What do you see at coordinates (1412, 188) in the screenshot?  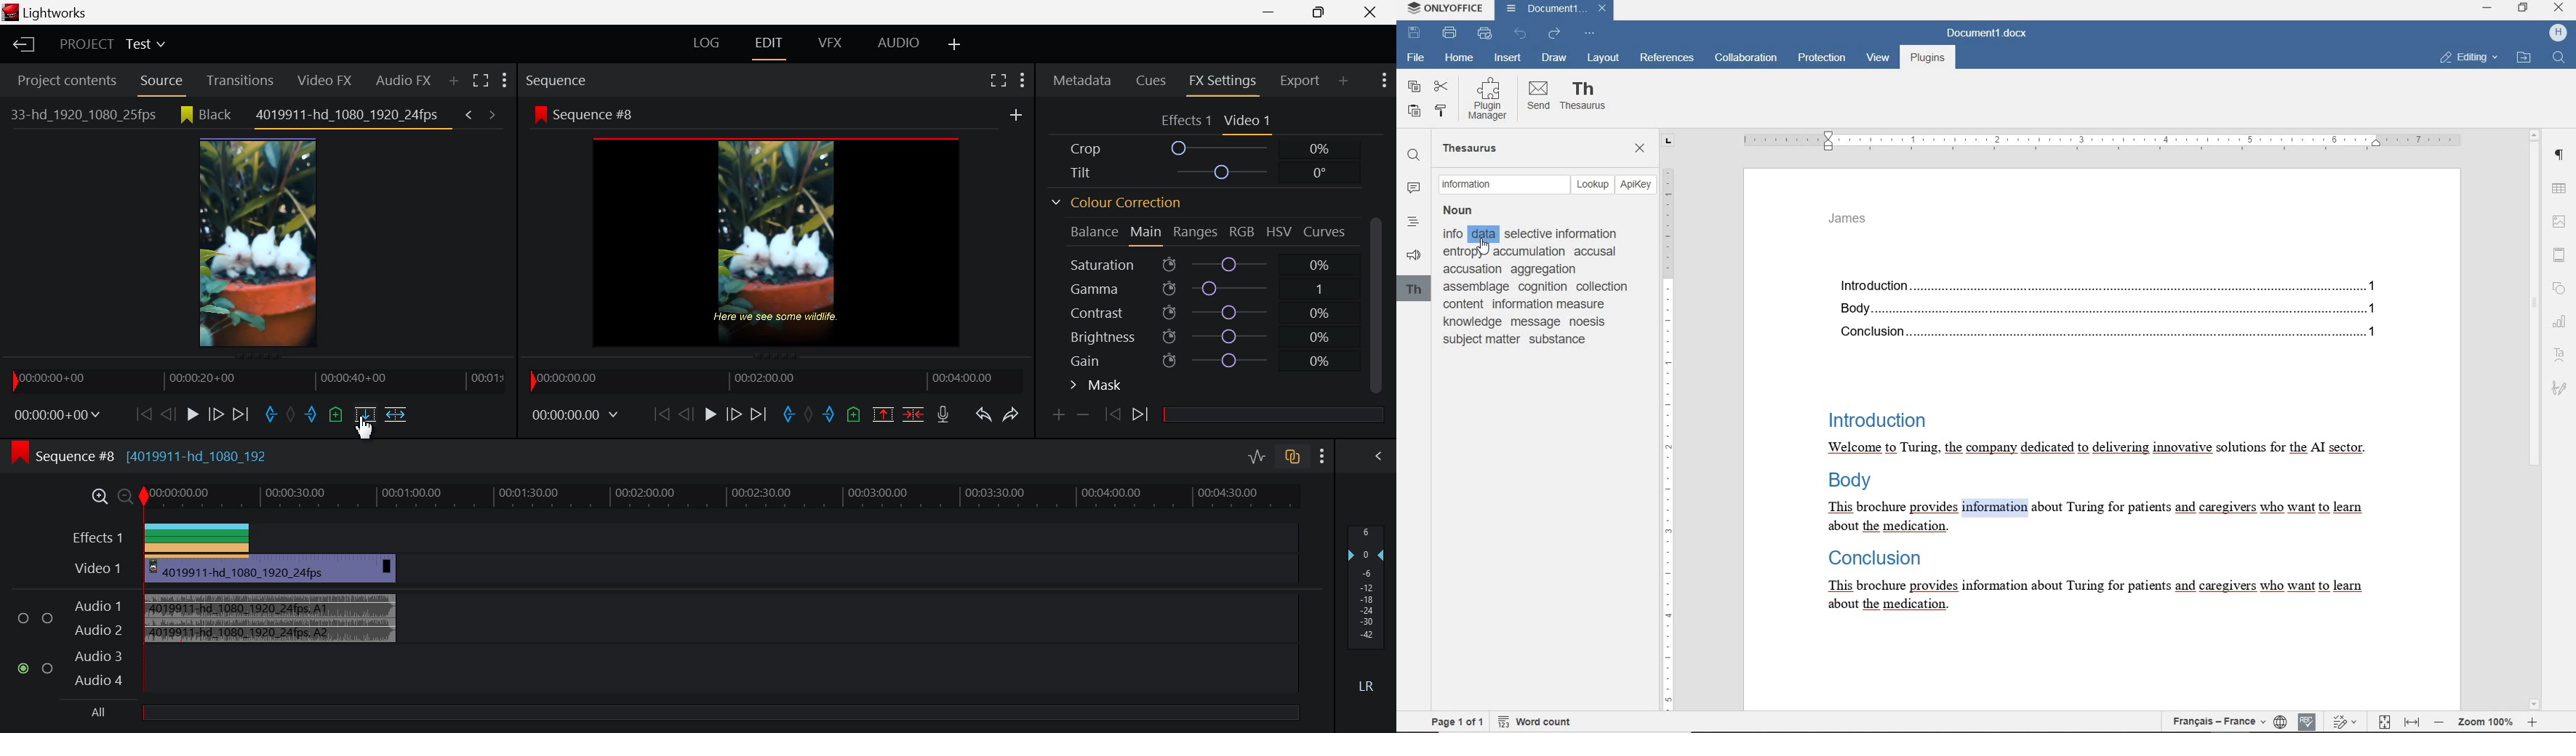 I see `COMMENTS` at bounding box center [1412, 188].